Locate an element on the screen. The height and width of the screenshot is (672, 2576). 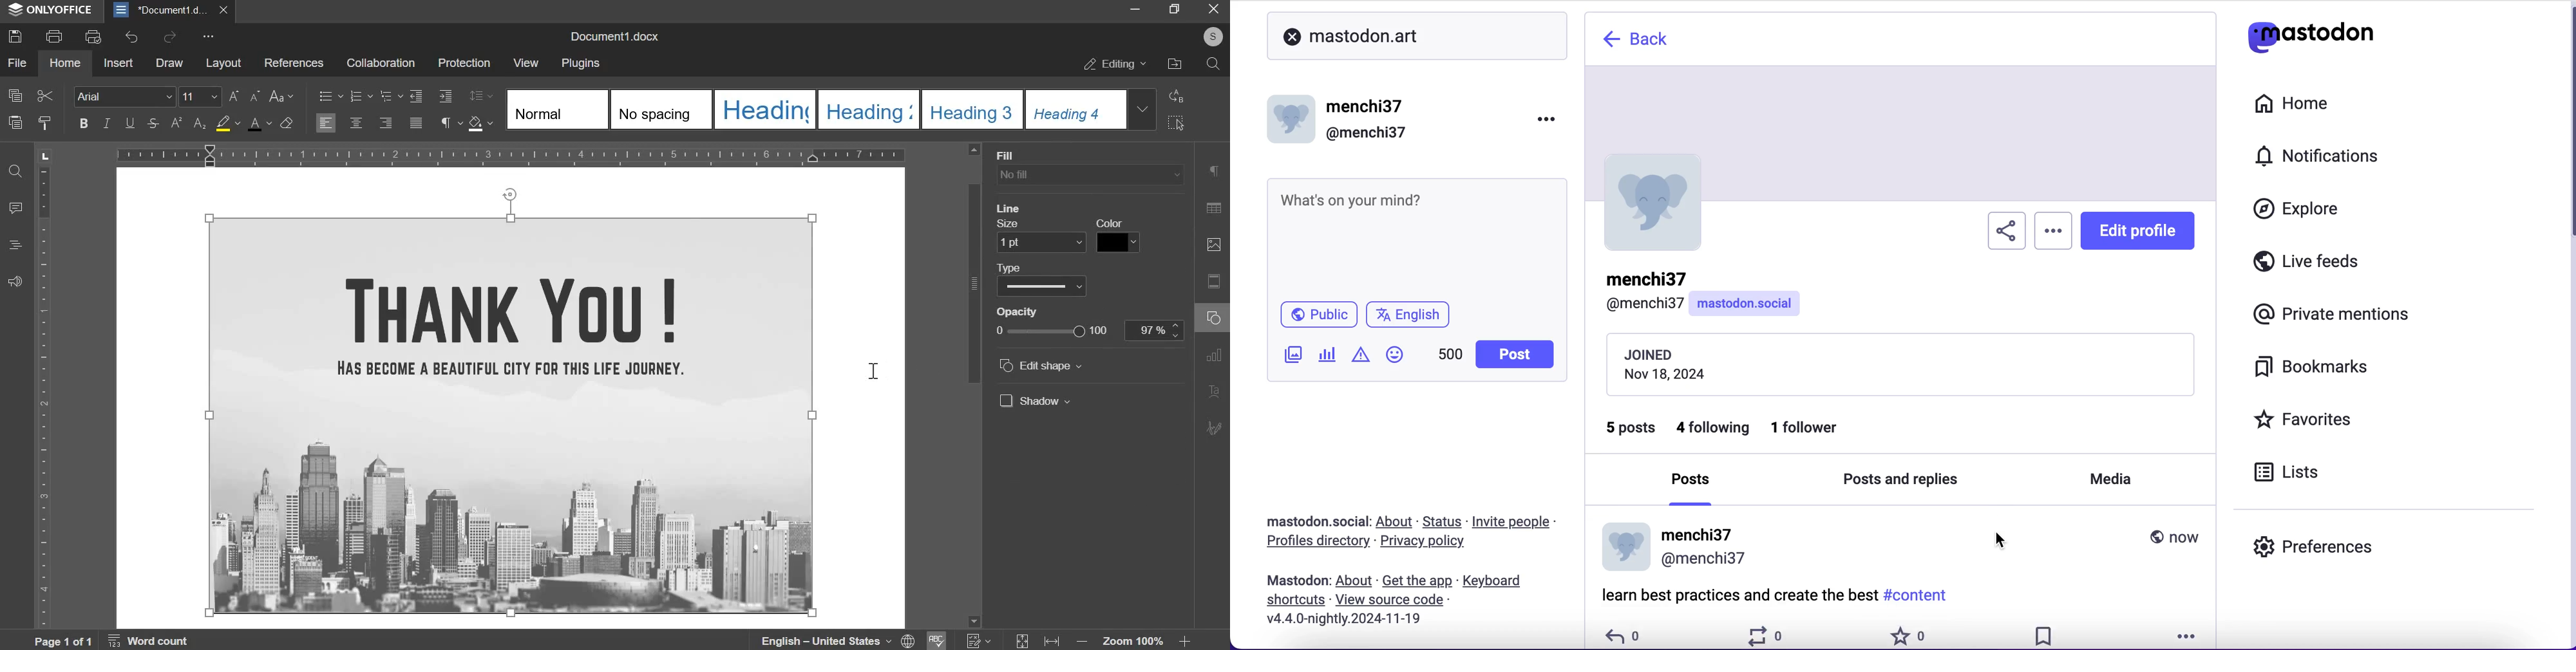
live feeds is located at coordinates (2343, 262).